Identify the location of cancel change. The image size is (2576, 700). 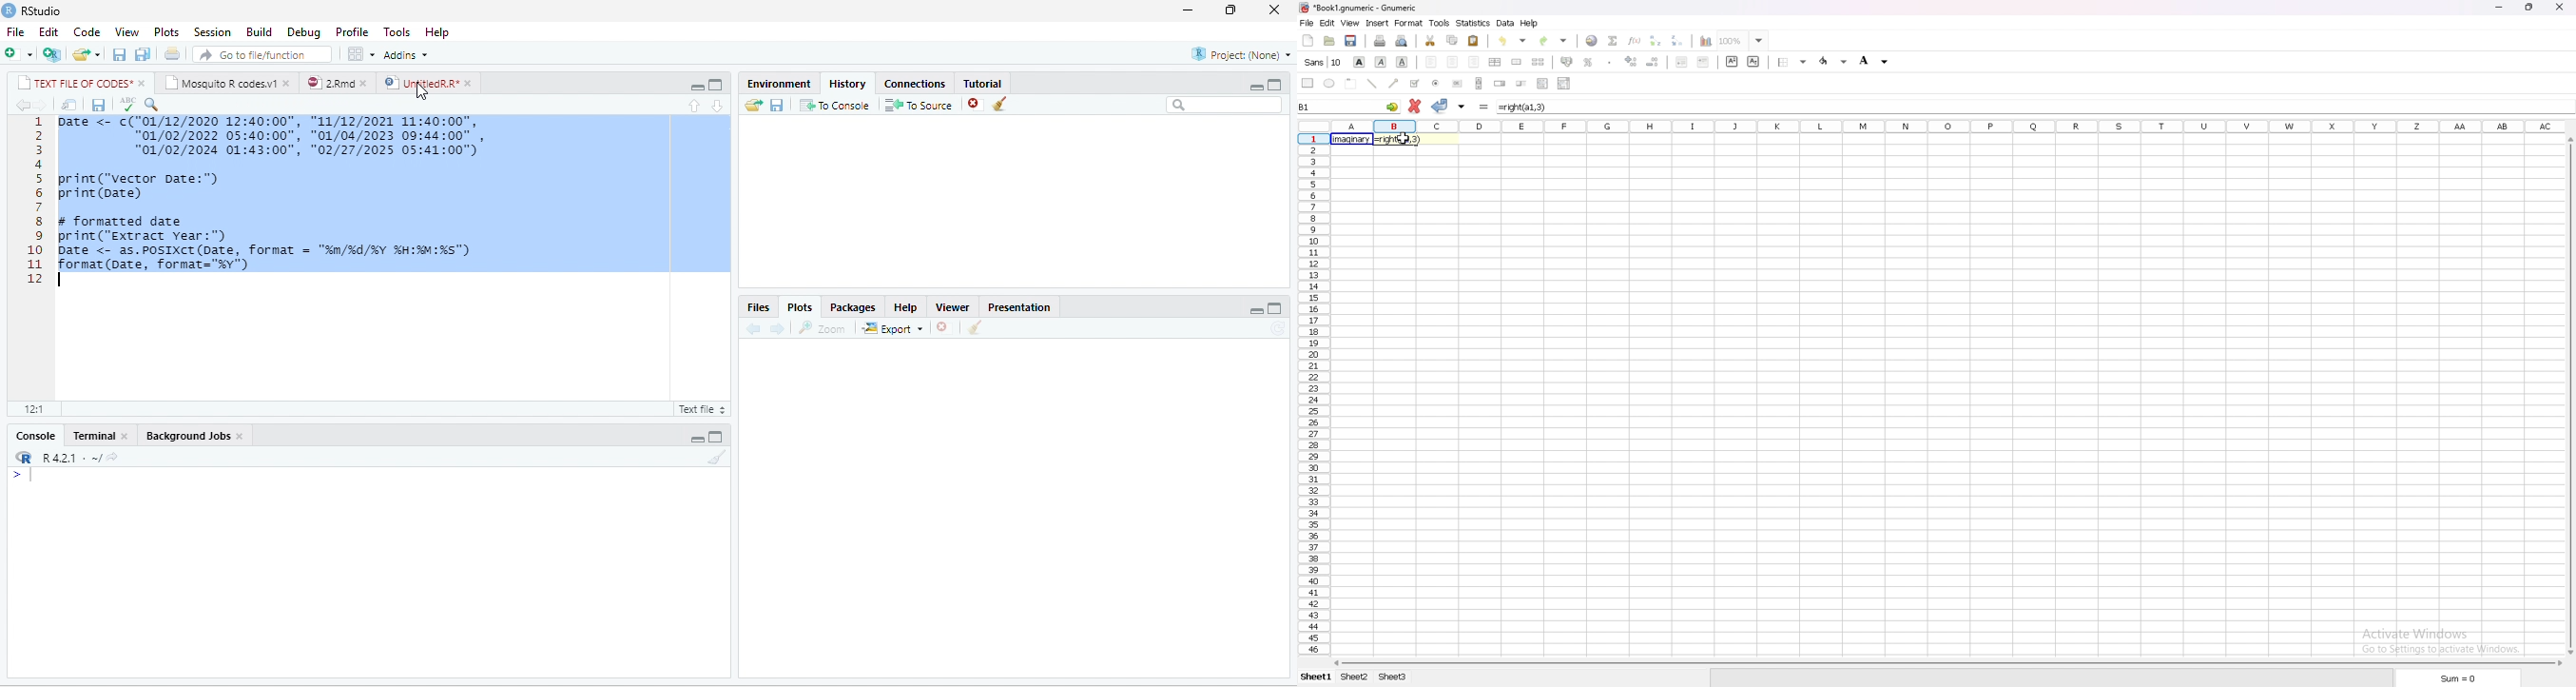
(1414, 107).